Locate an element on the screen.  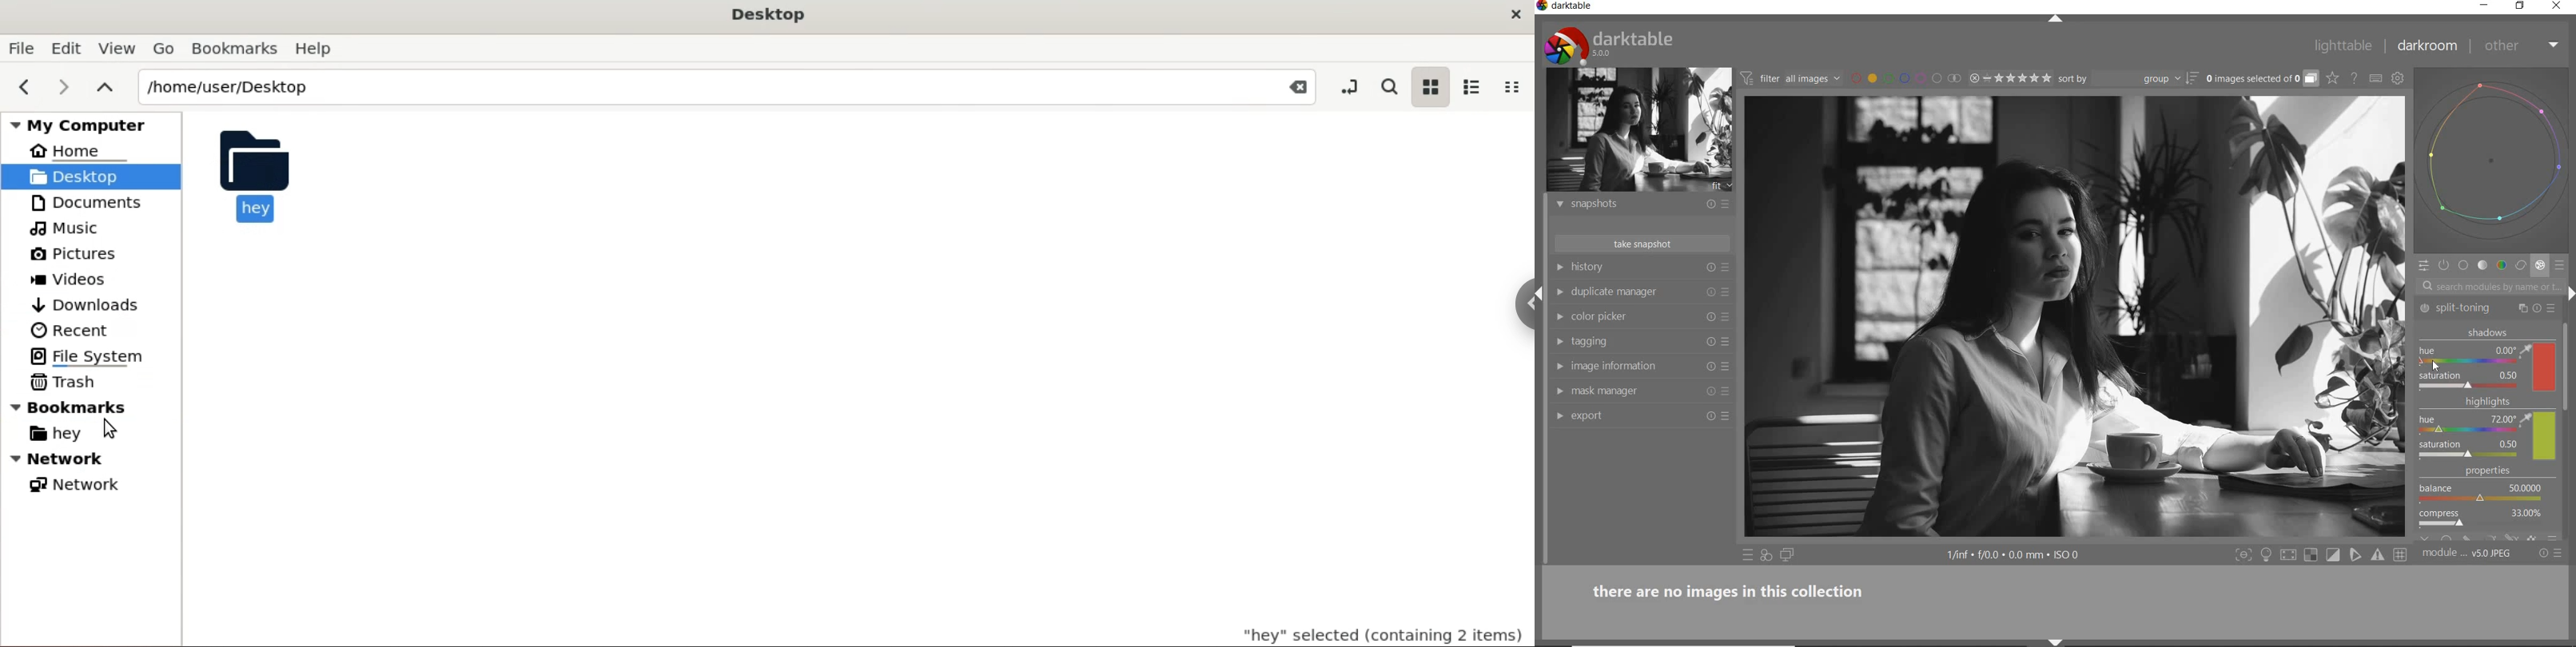
tone is located at coordinates (2483, 266).